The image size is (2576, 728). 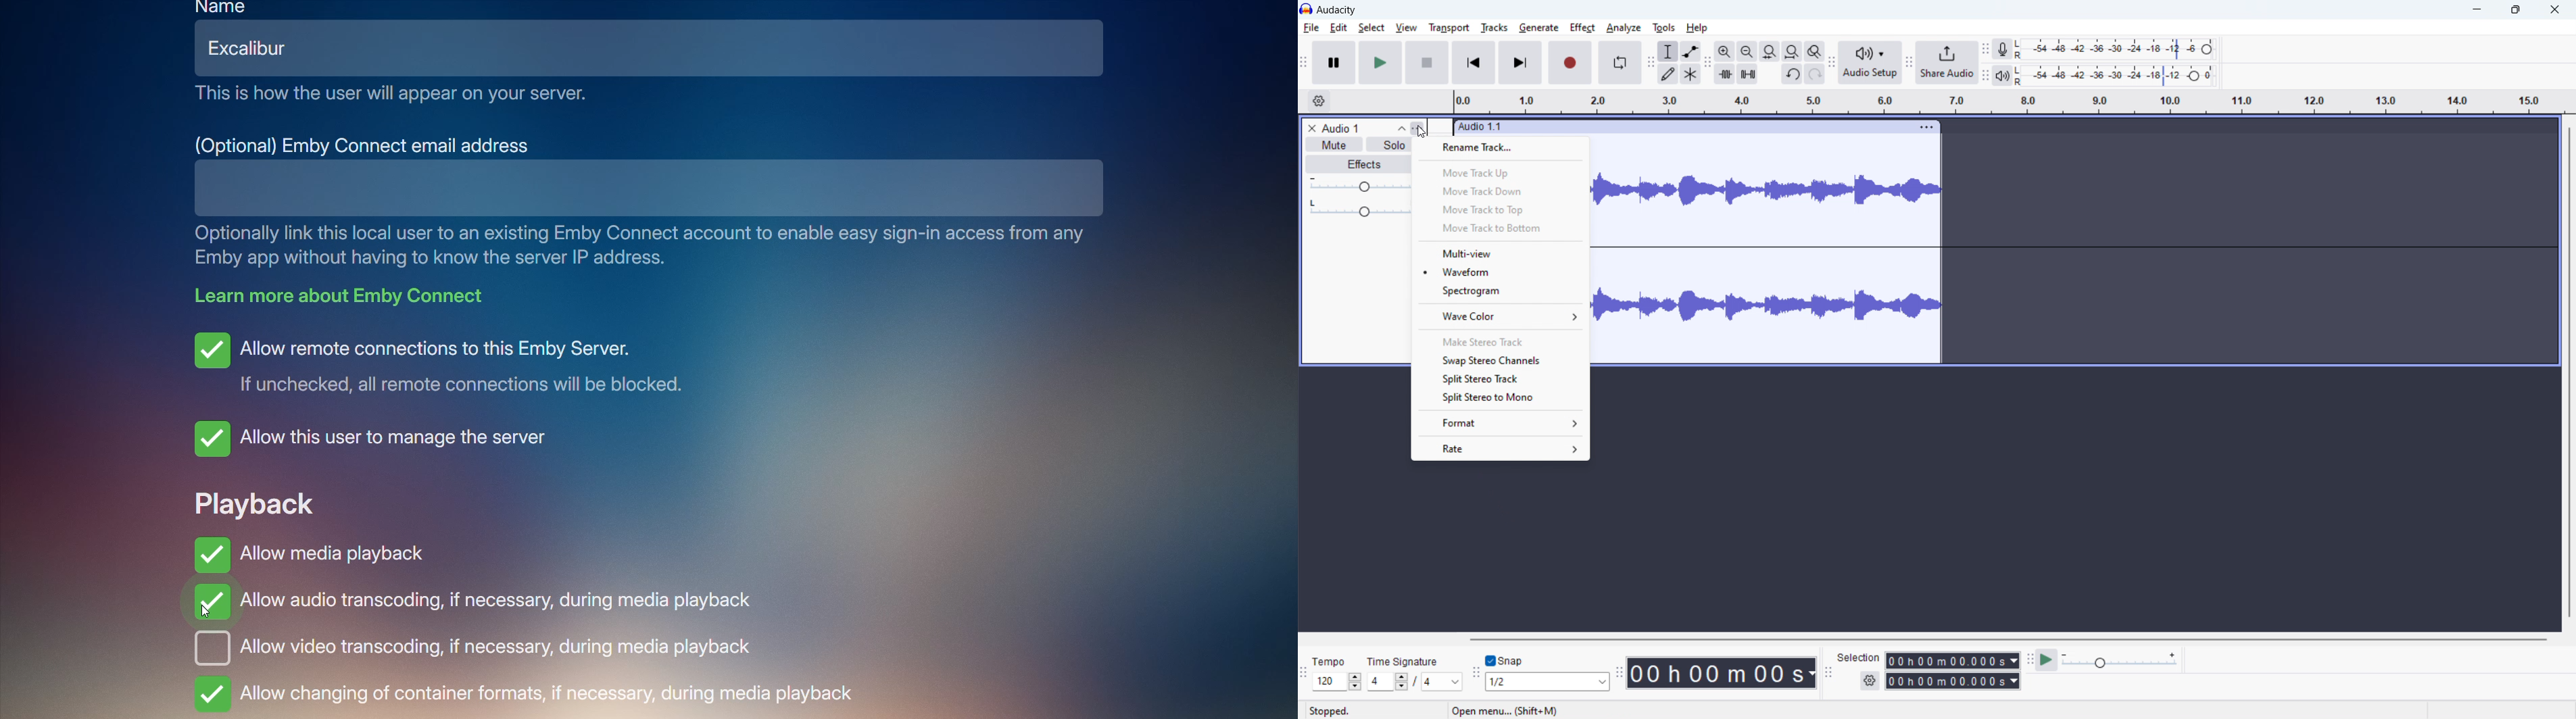 I want to click on stop, so click(x=1427, y=62).